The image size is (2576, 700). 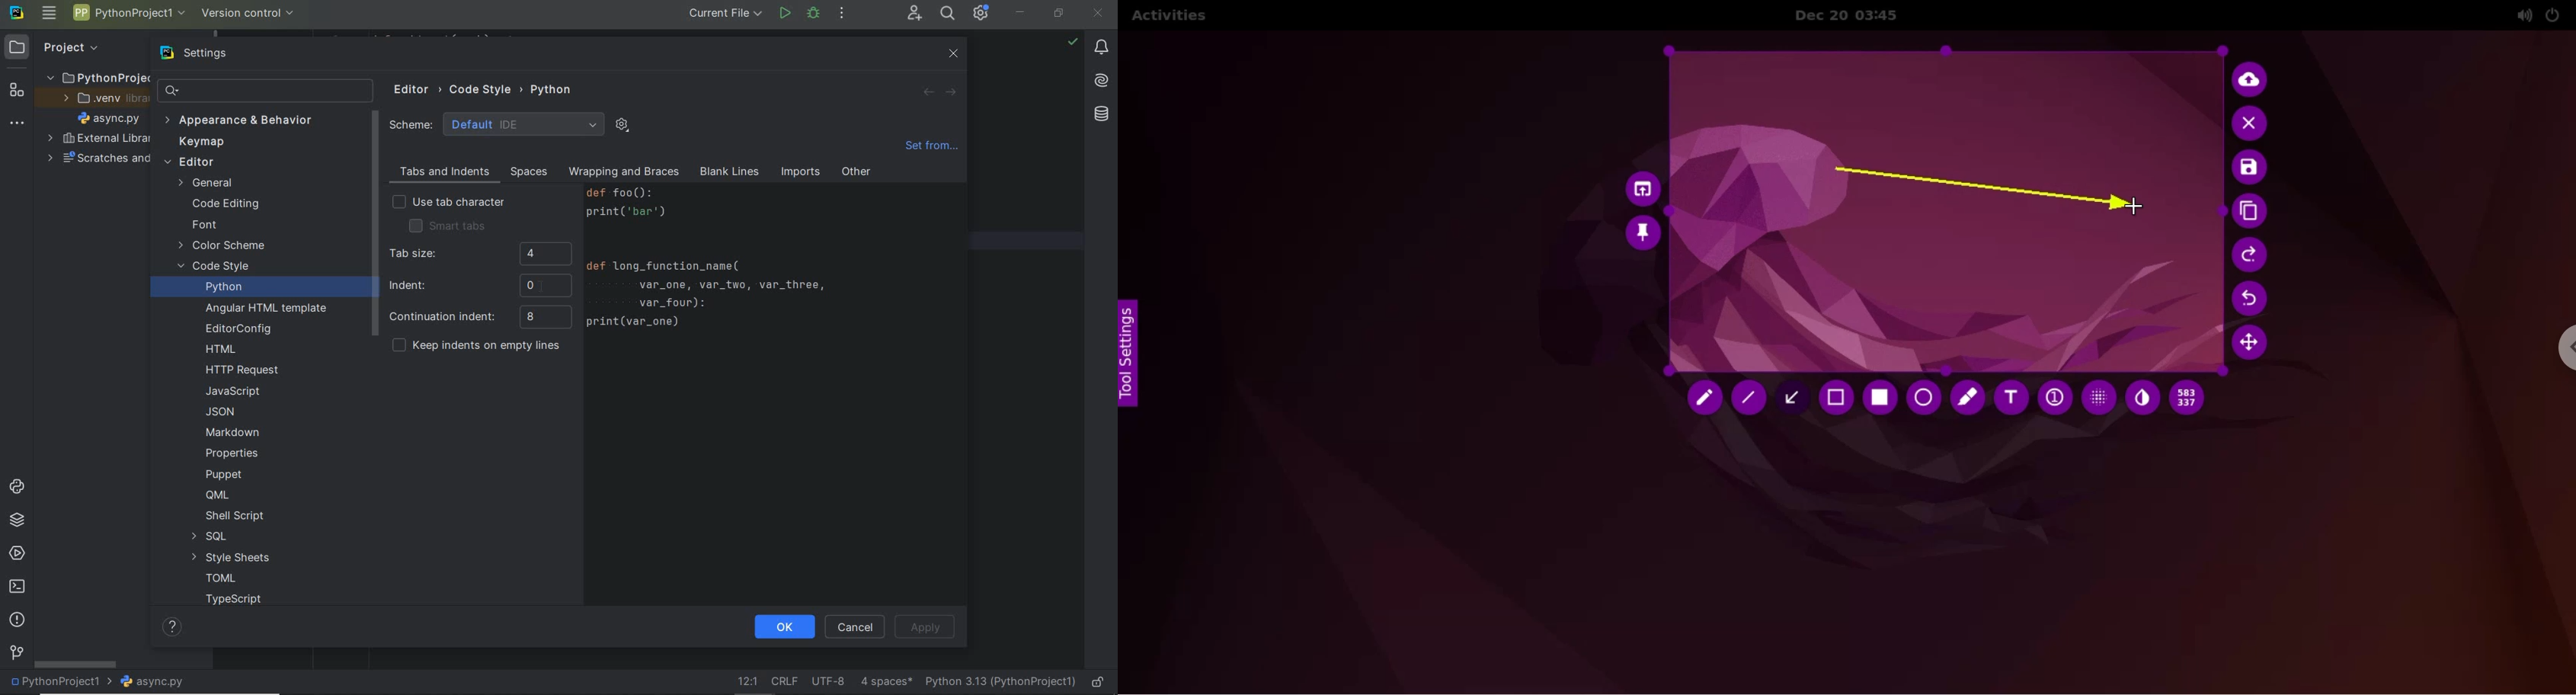 I want to click on highlight: all problems, so click(x=1072, y=43).